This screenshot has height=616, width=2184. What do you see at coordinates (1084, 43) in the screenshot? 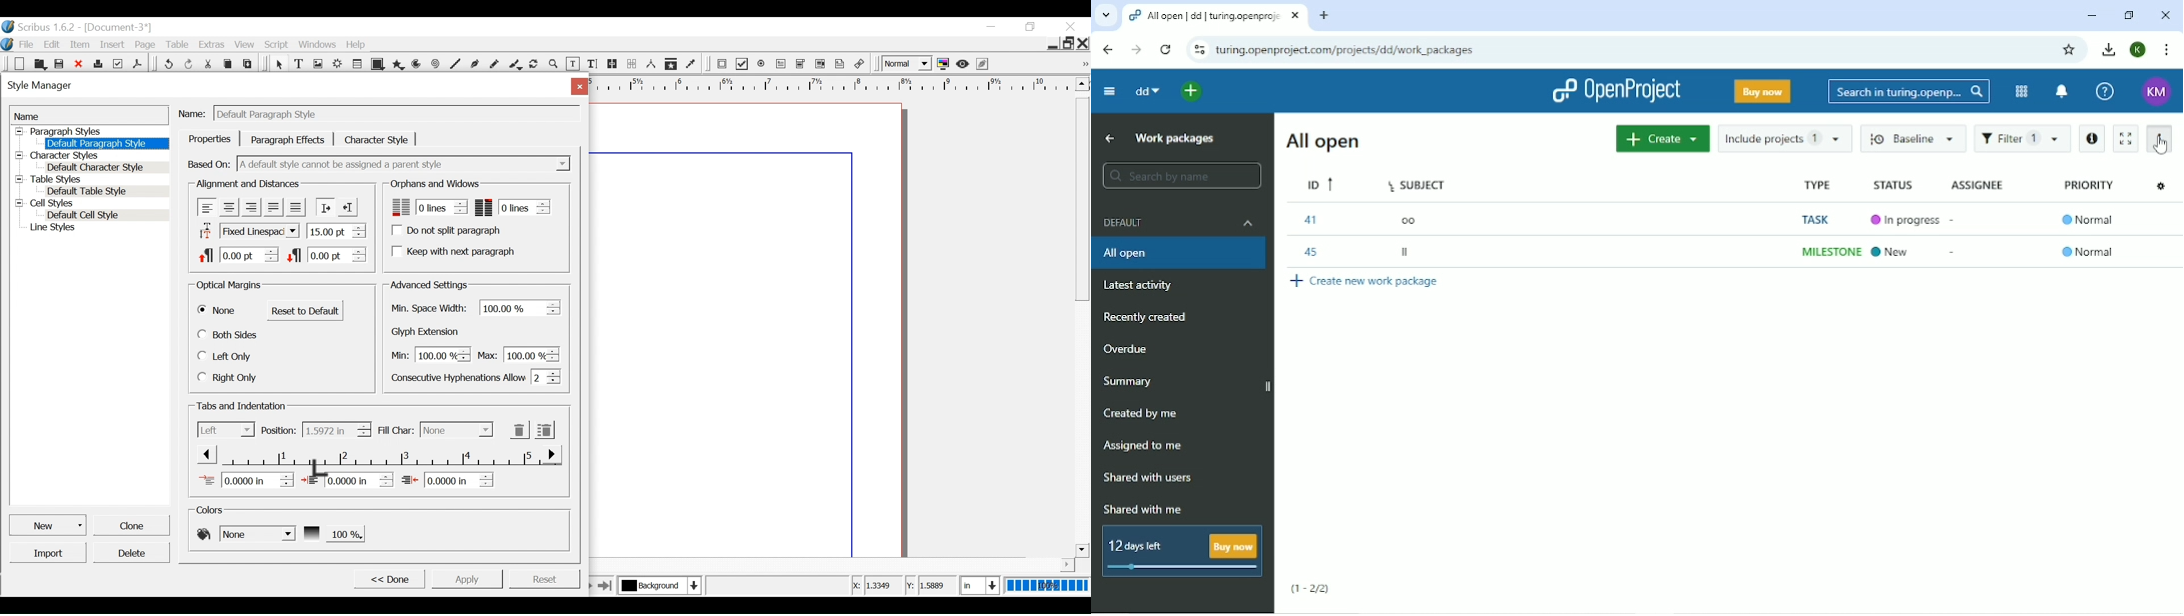
I see `Close` at bounding box center [1084, 43].